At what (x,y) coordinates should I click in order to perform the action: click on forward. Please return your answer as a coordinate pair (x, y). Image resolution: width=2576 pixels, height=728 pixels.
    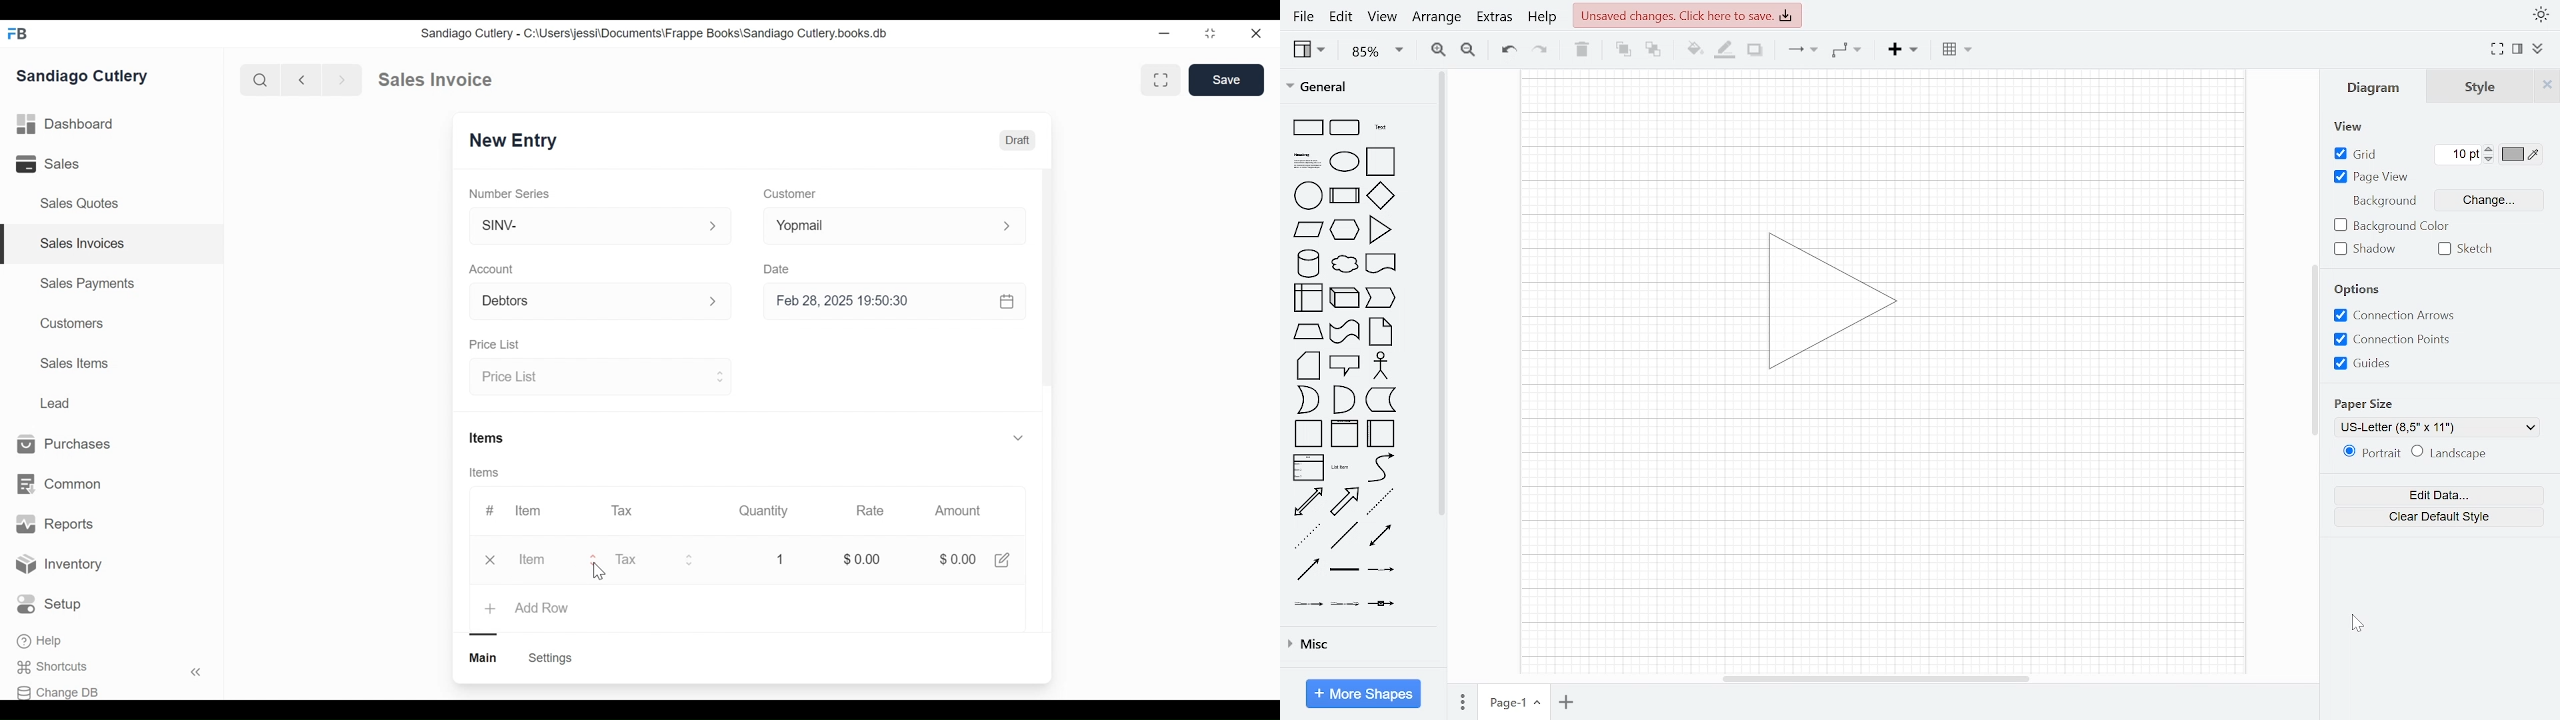
    Looking at the image, I should click on (343, 79).